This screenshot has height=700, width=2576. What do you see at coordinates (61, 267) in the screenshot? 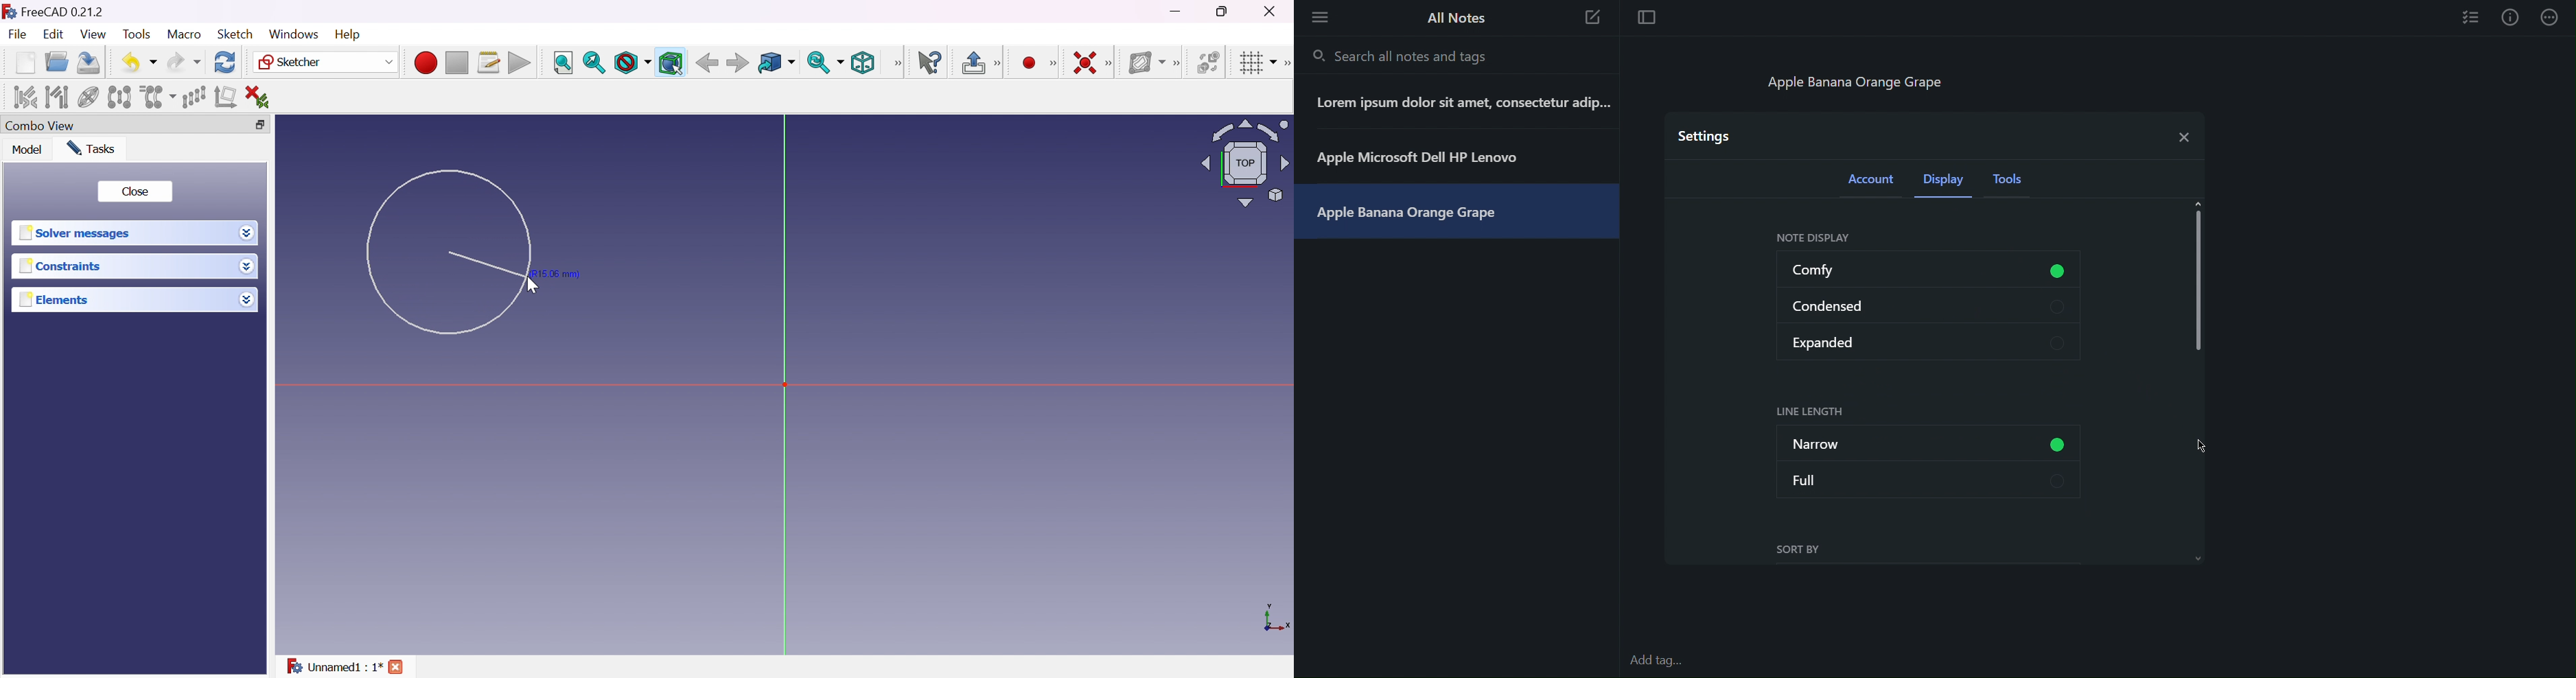
I see `Constraints` at bounding box center [61, 267].